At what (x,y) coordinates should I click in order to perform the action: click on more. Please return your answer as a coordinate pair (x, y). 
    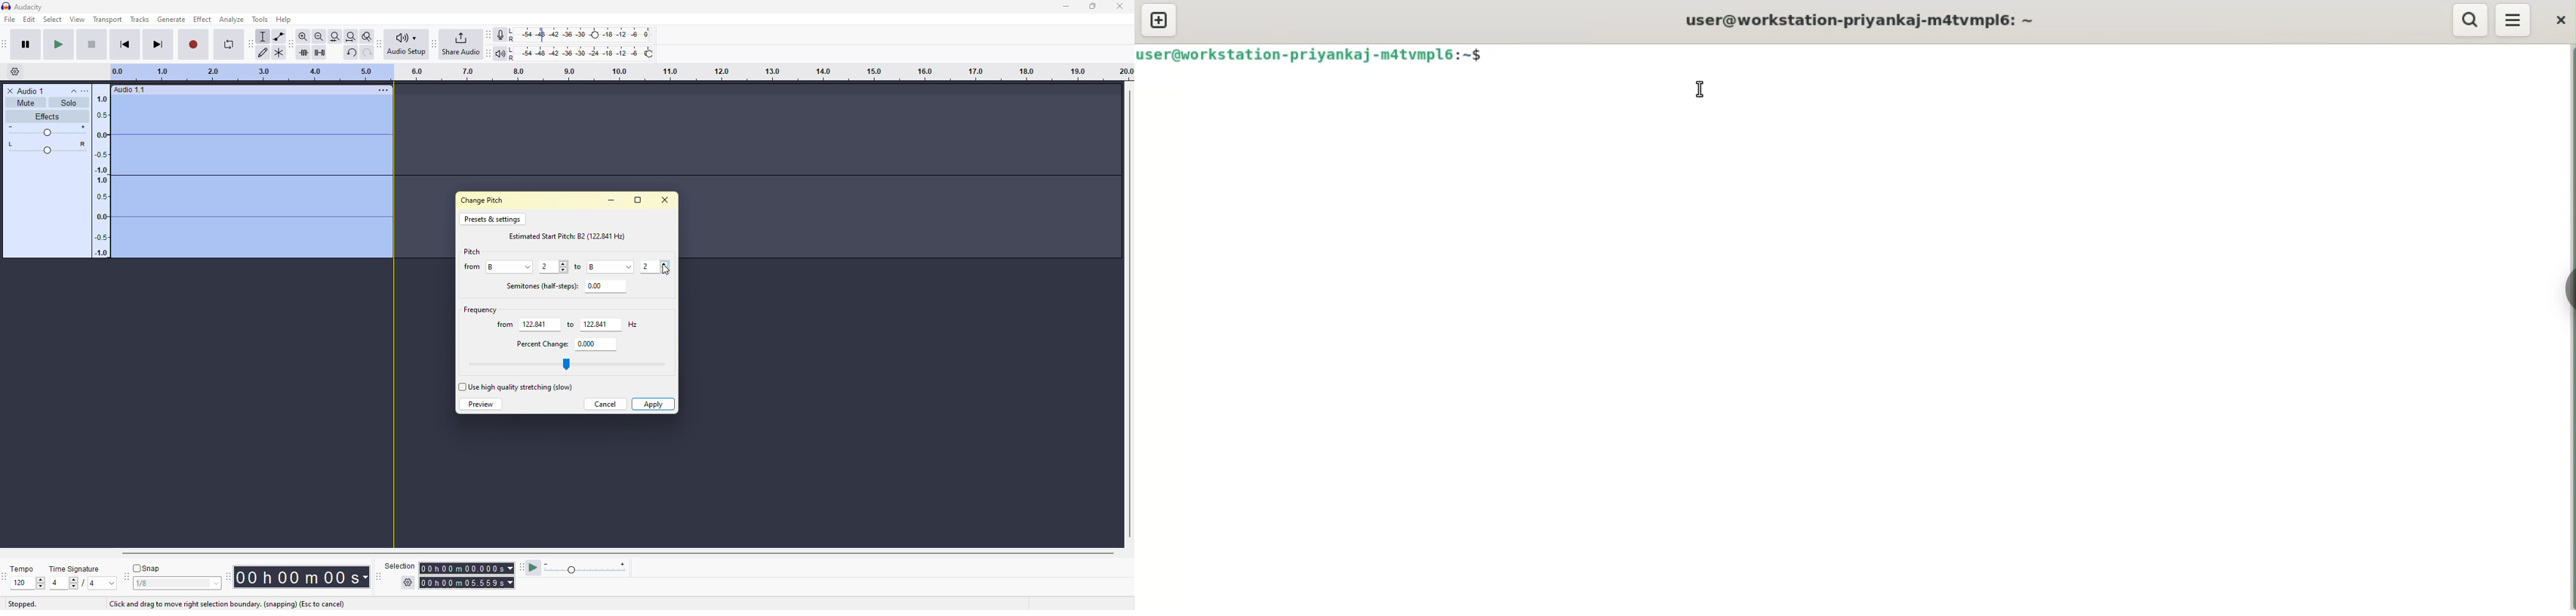
    Looking at the image, I should click on (383, 89).